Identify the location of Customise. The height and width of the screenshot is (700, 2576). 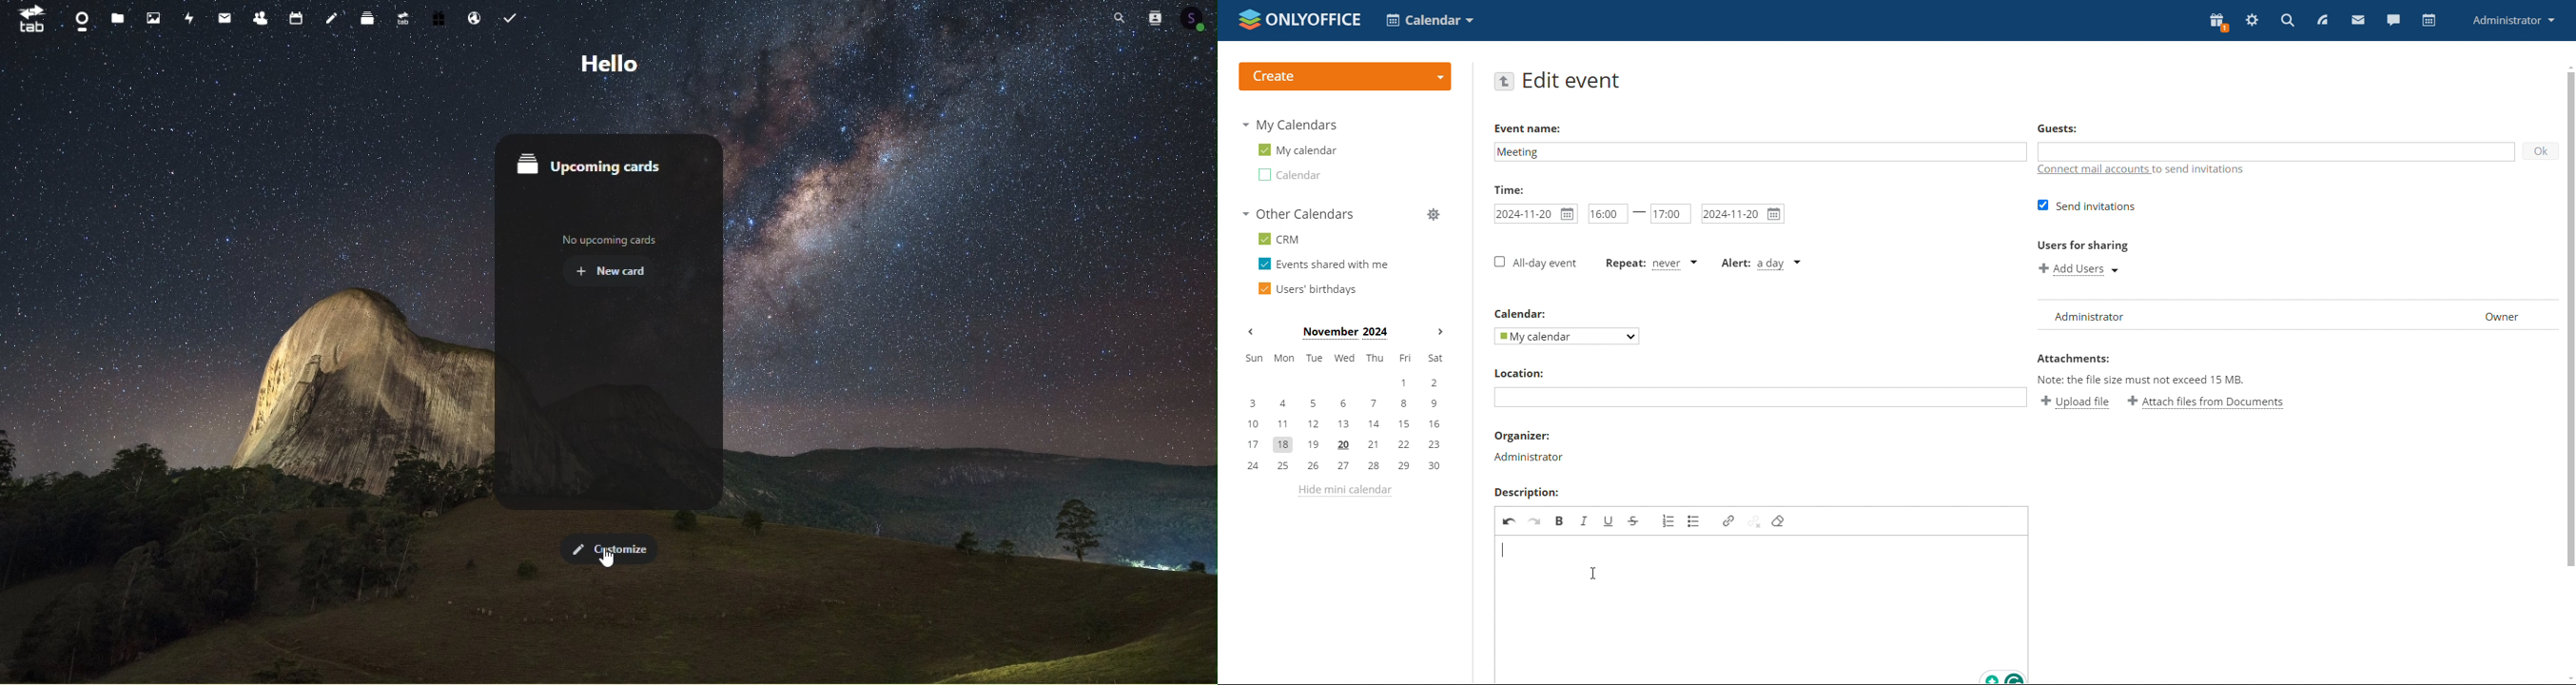
(612, 546).